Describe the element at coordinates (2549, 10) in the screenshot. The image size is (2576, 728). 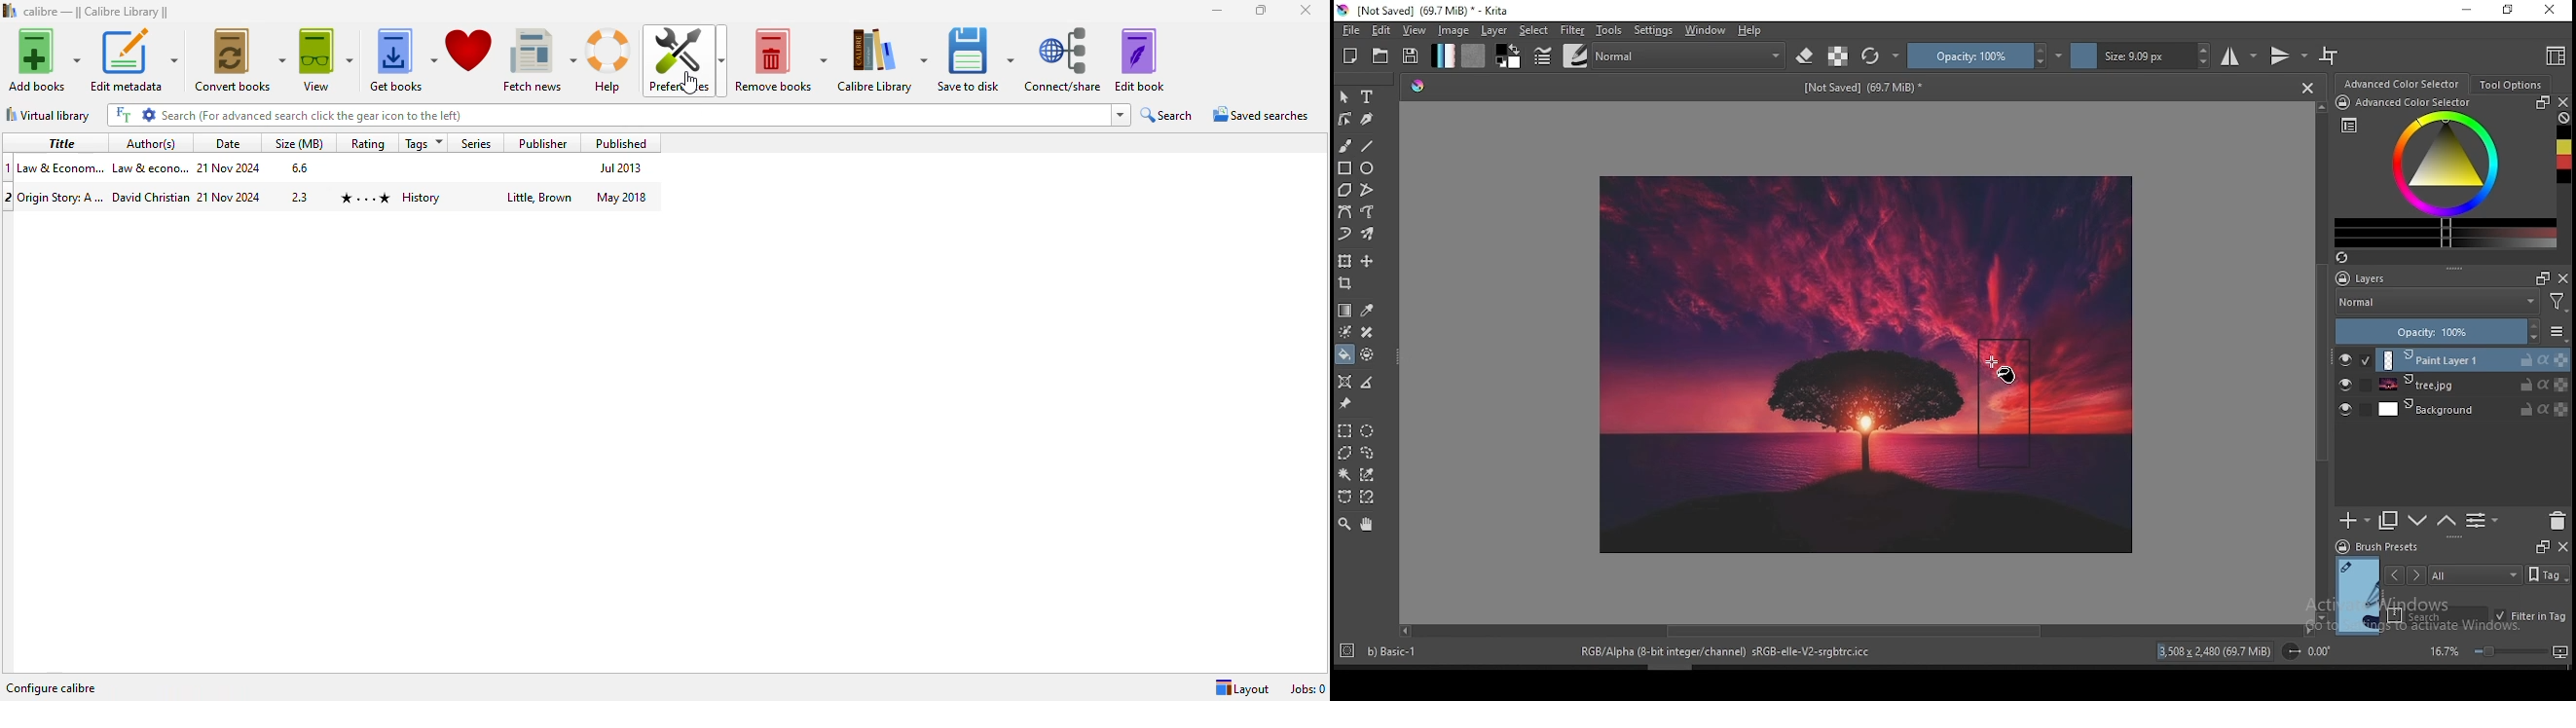
I see `close window` at that location.